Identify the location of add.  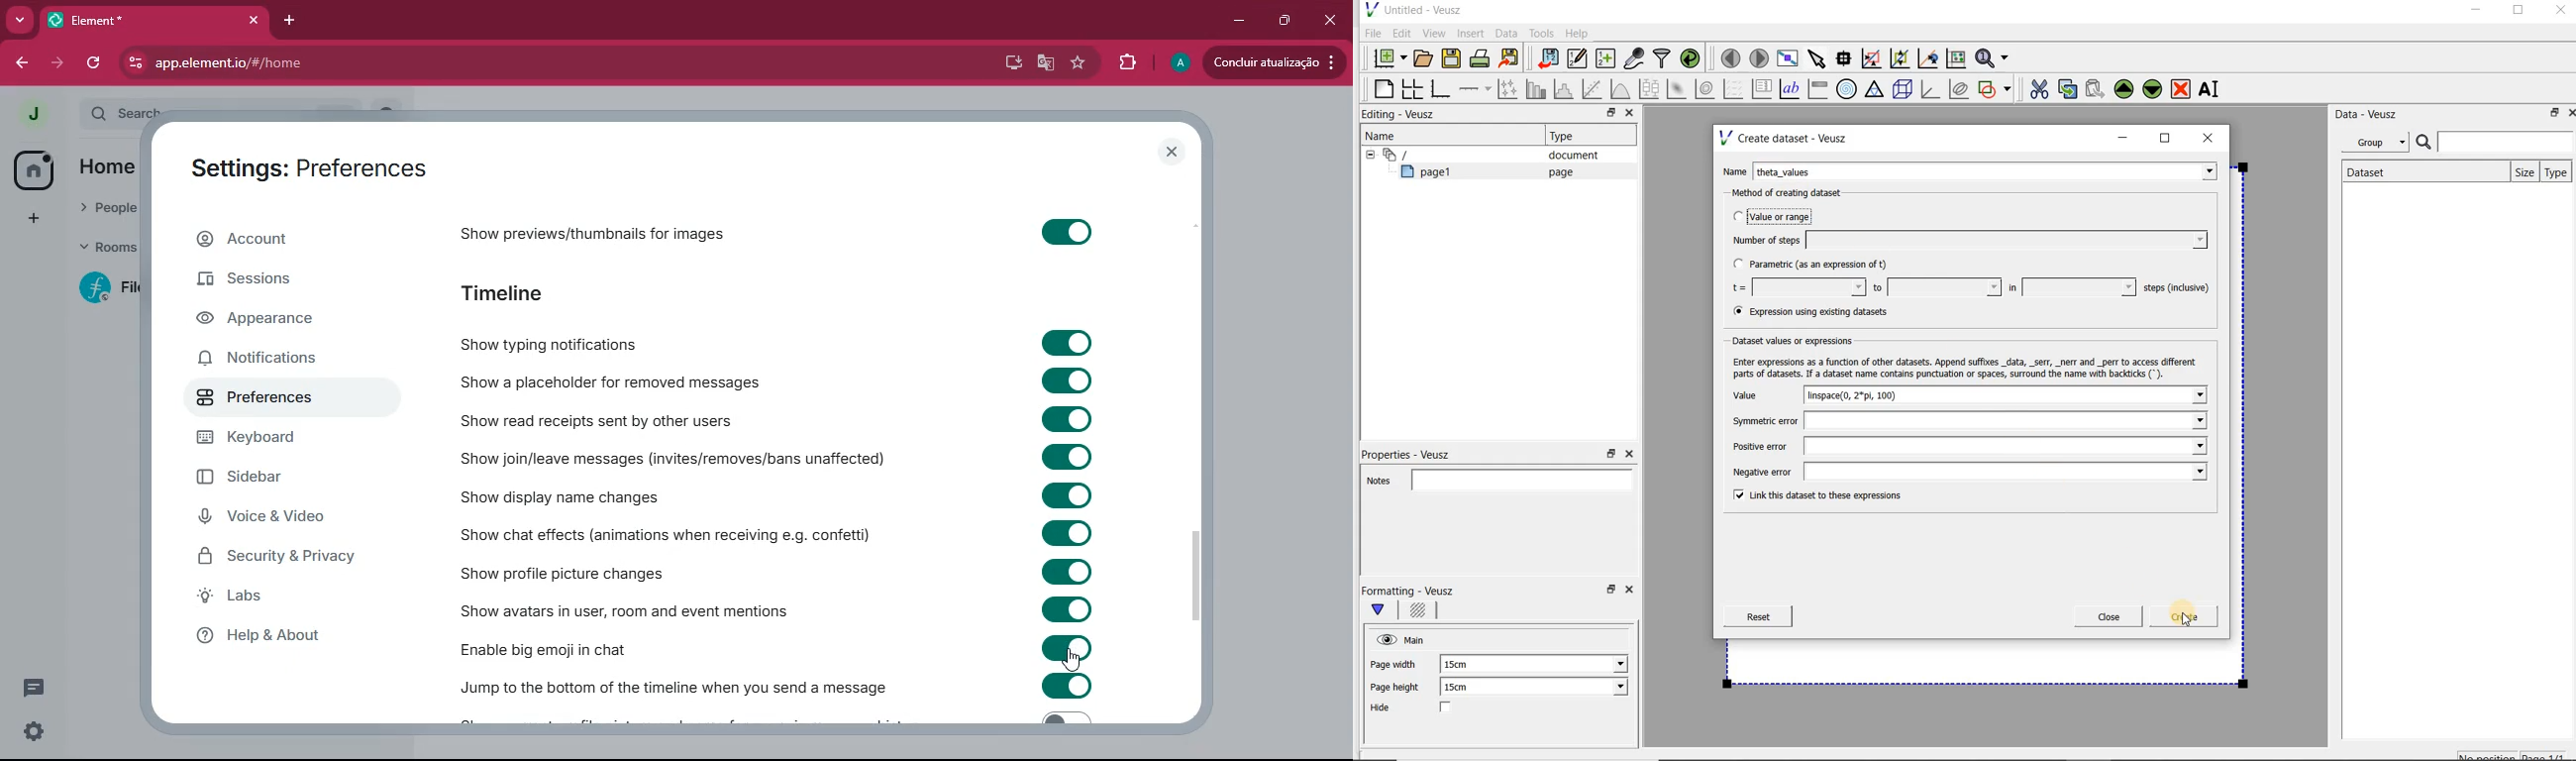
(35, 217).